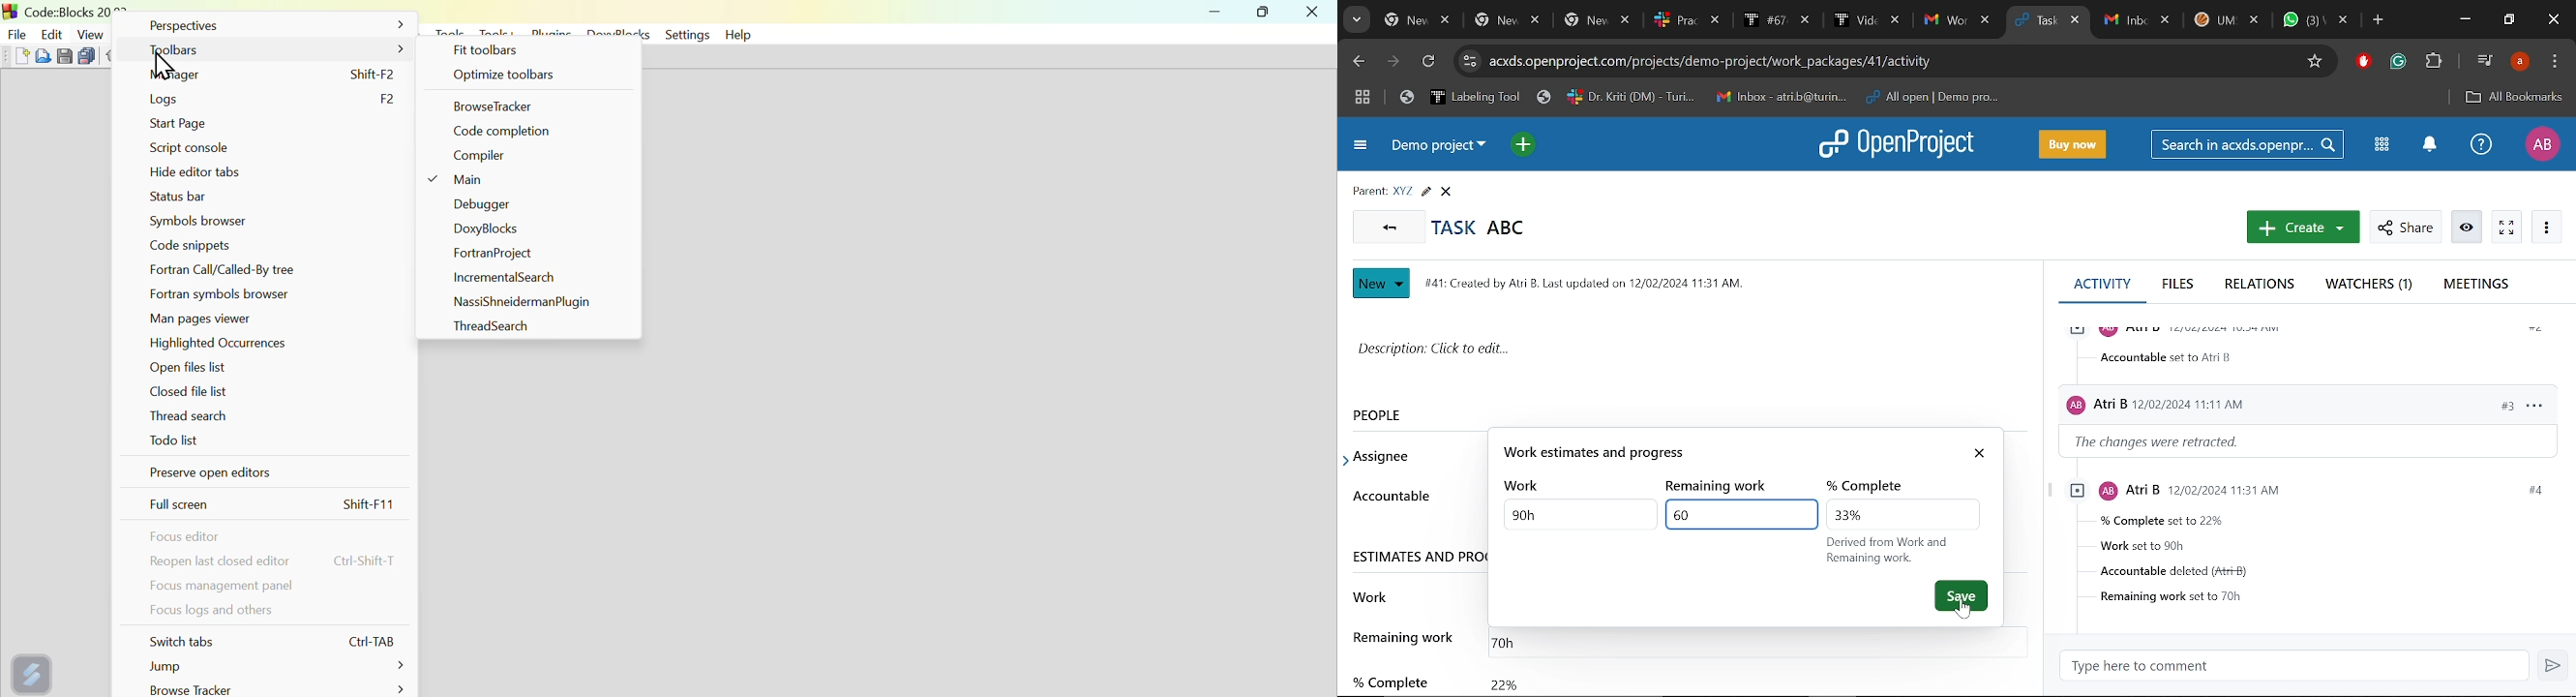 The width and height of the screenshot is (2576, 700). I want to click on Code completion, so click(506, 131).